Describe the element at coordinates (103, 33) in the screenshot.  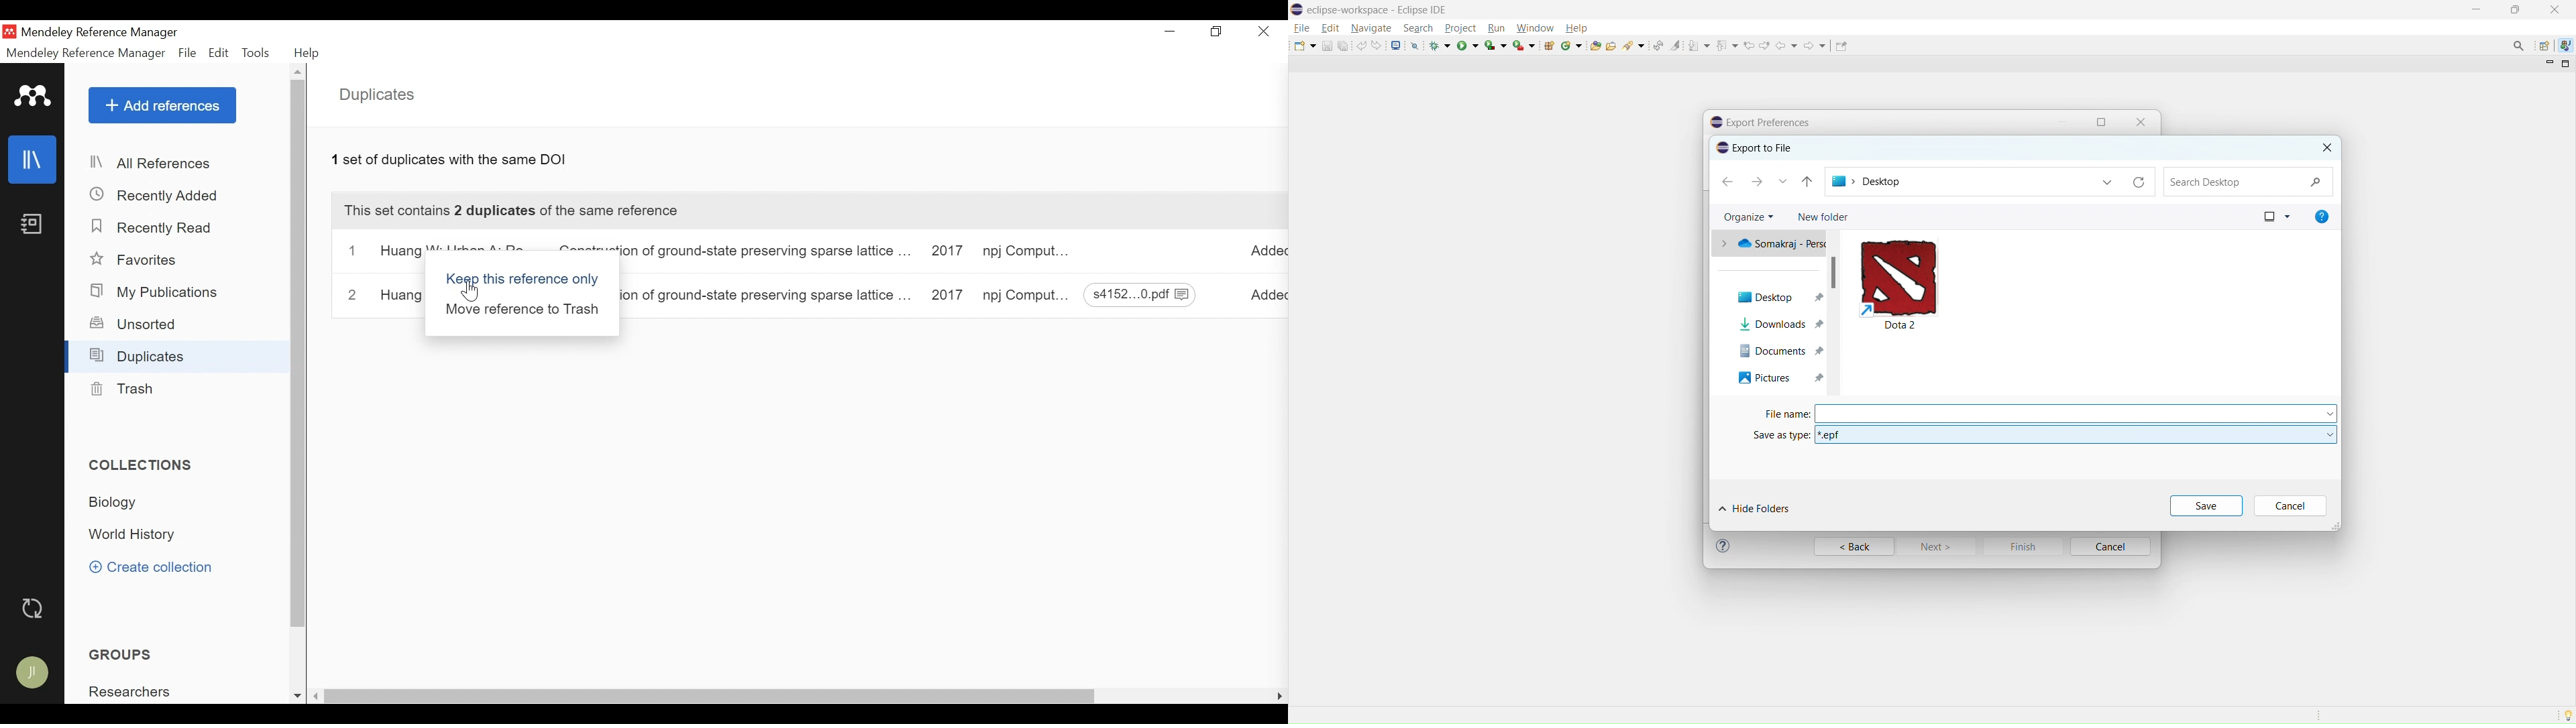
I see `Mendeley Reference Manager` at that location.